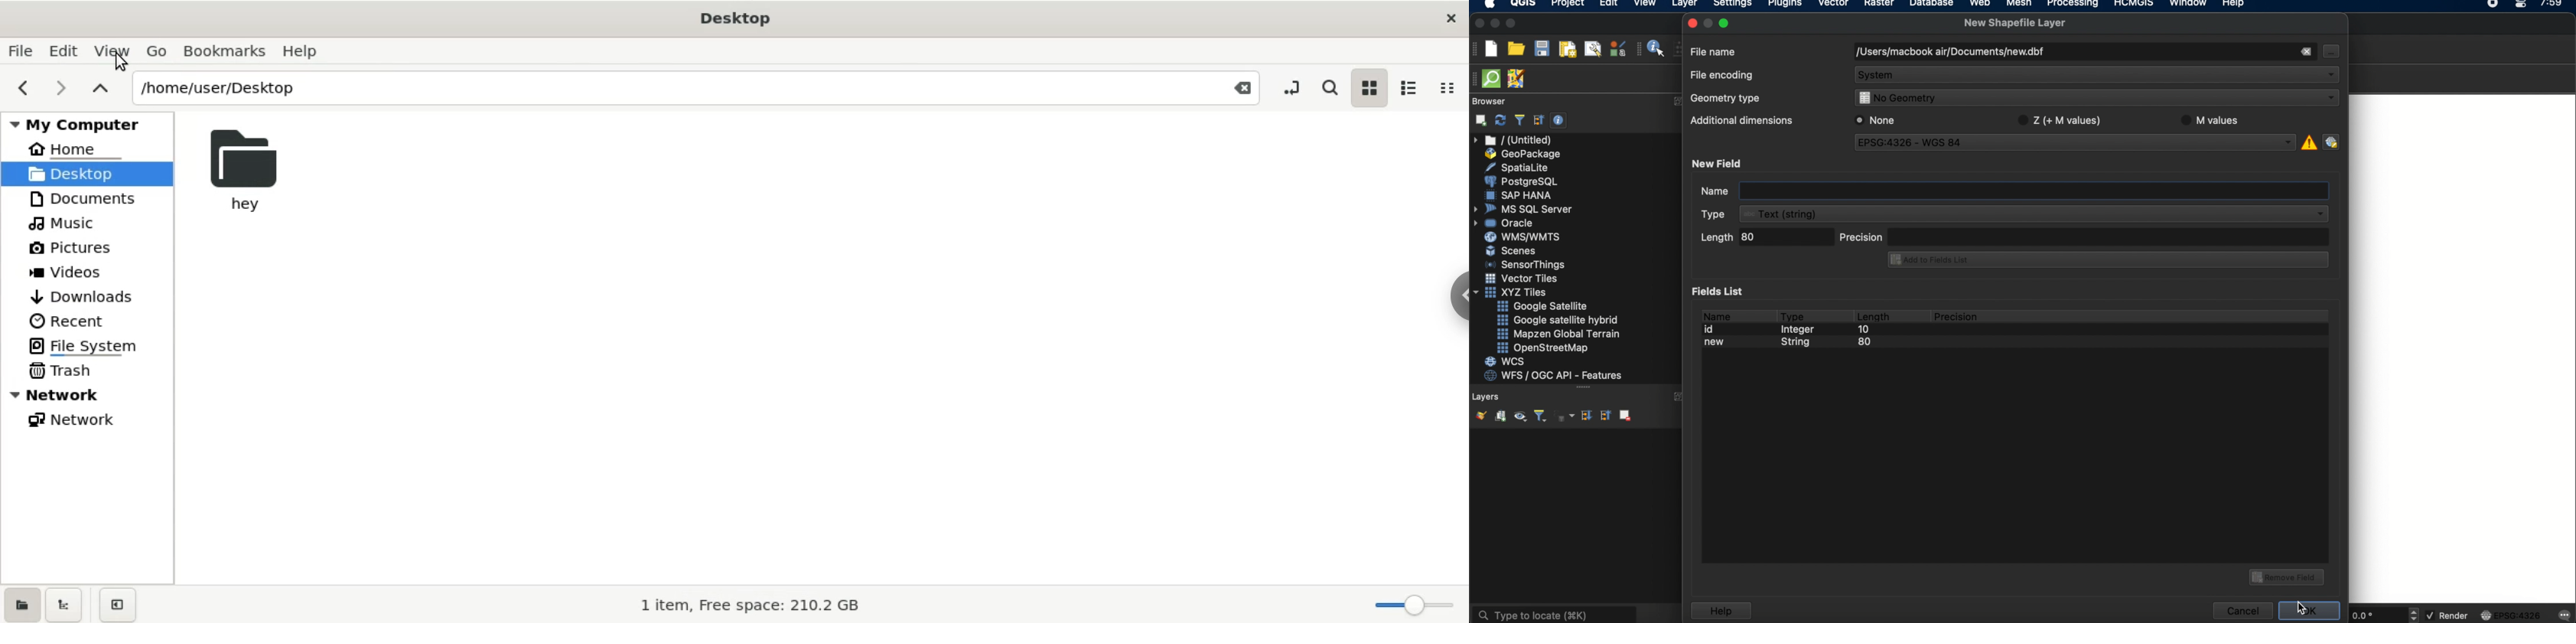  Describe the element at coordinates (71, 272) in the screenshot. I see `Videos` at that location.